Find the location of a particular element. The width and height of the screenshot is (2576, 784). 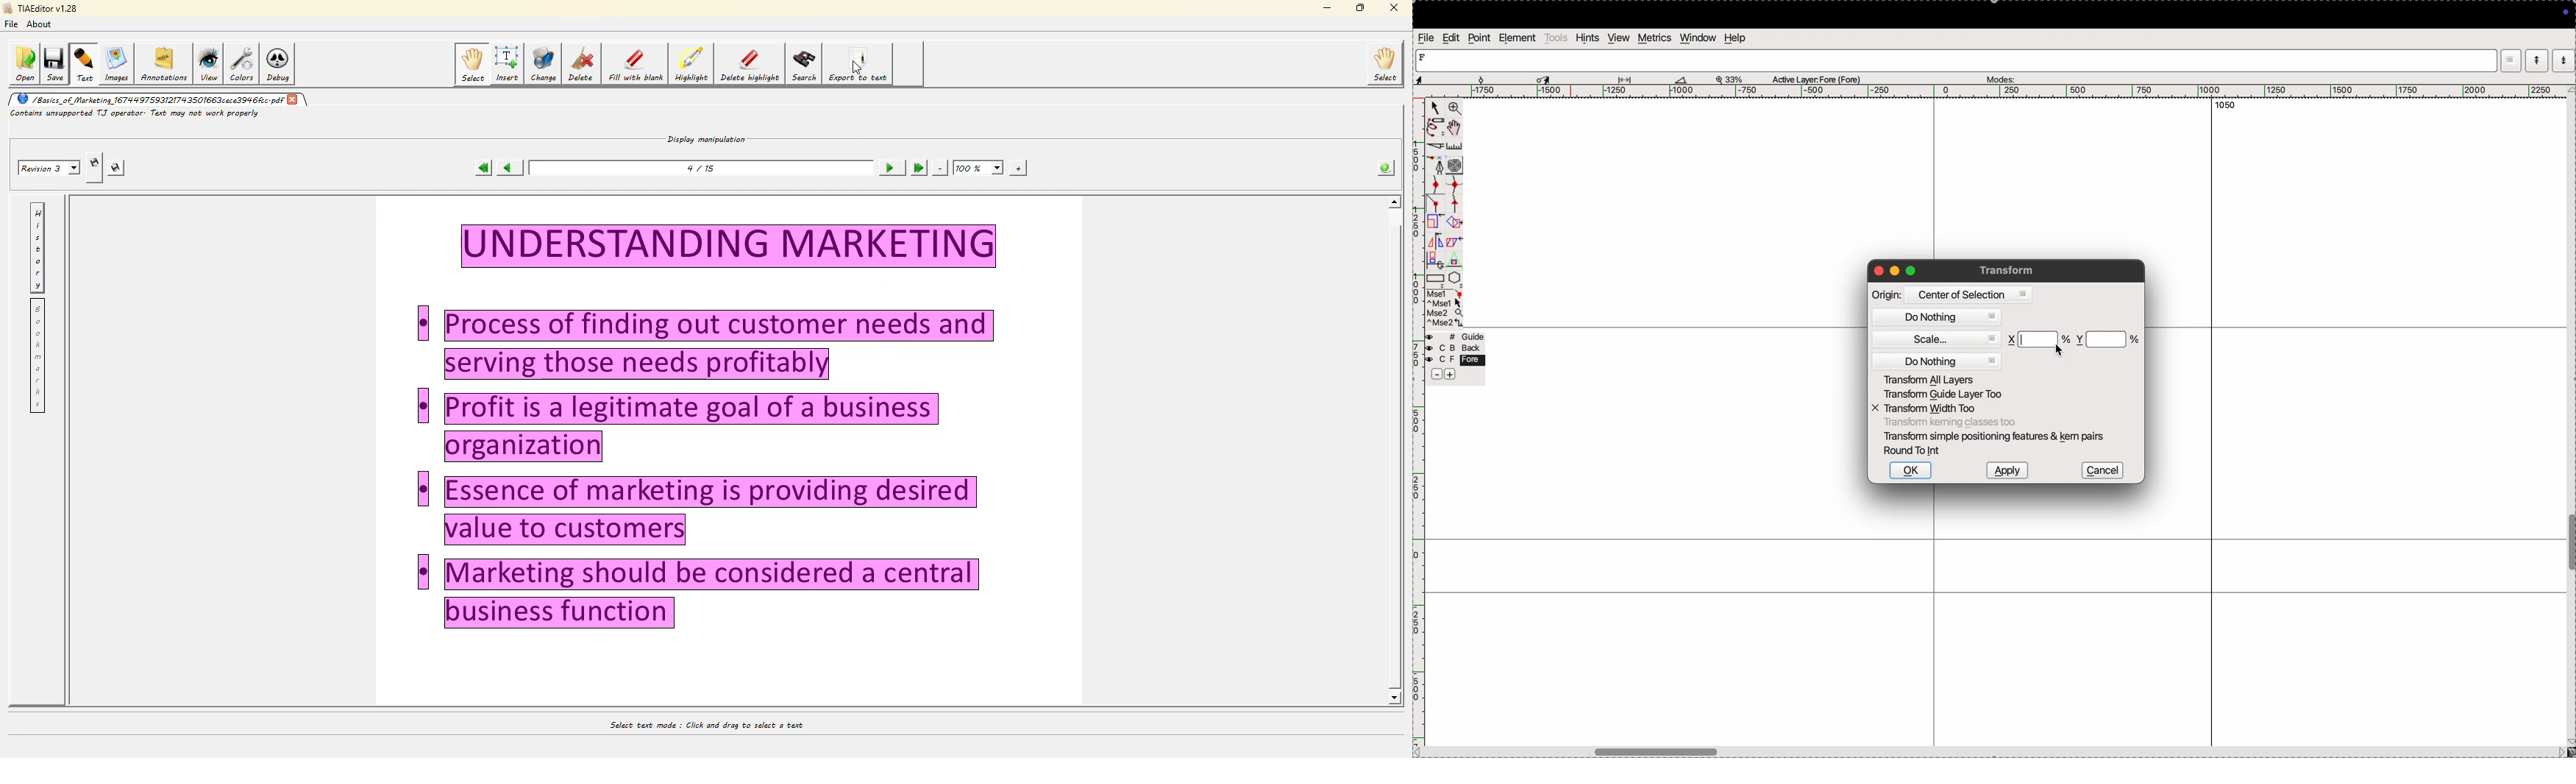

aspects is located at coordinates (1448, 77).